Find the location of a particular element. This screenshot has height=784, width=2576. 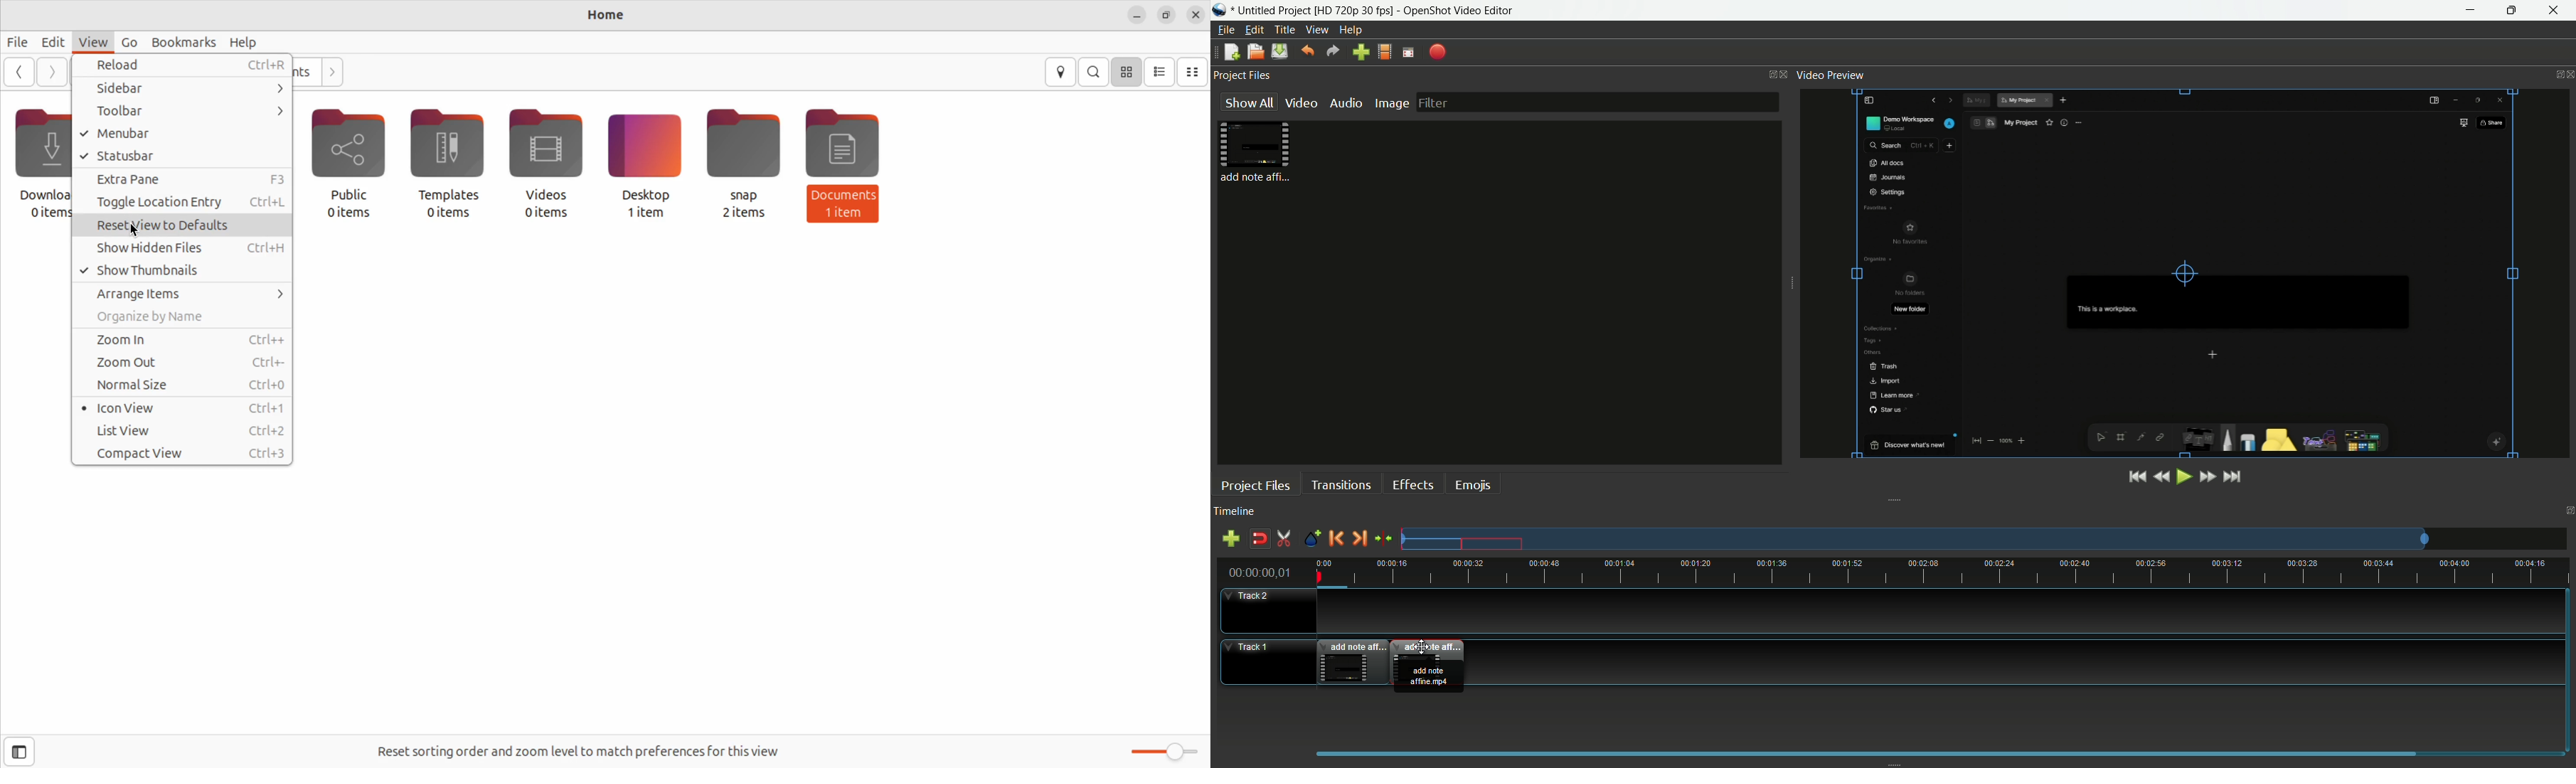

video dragged to track-1 is located at coordinates (1429, 665).